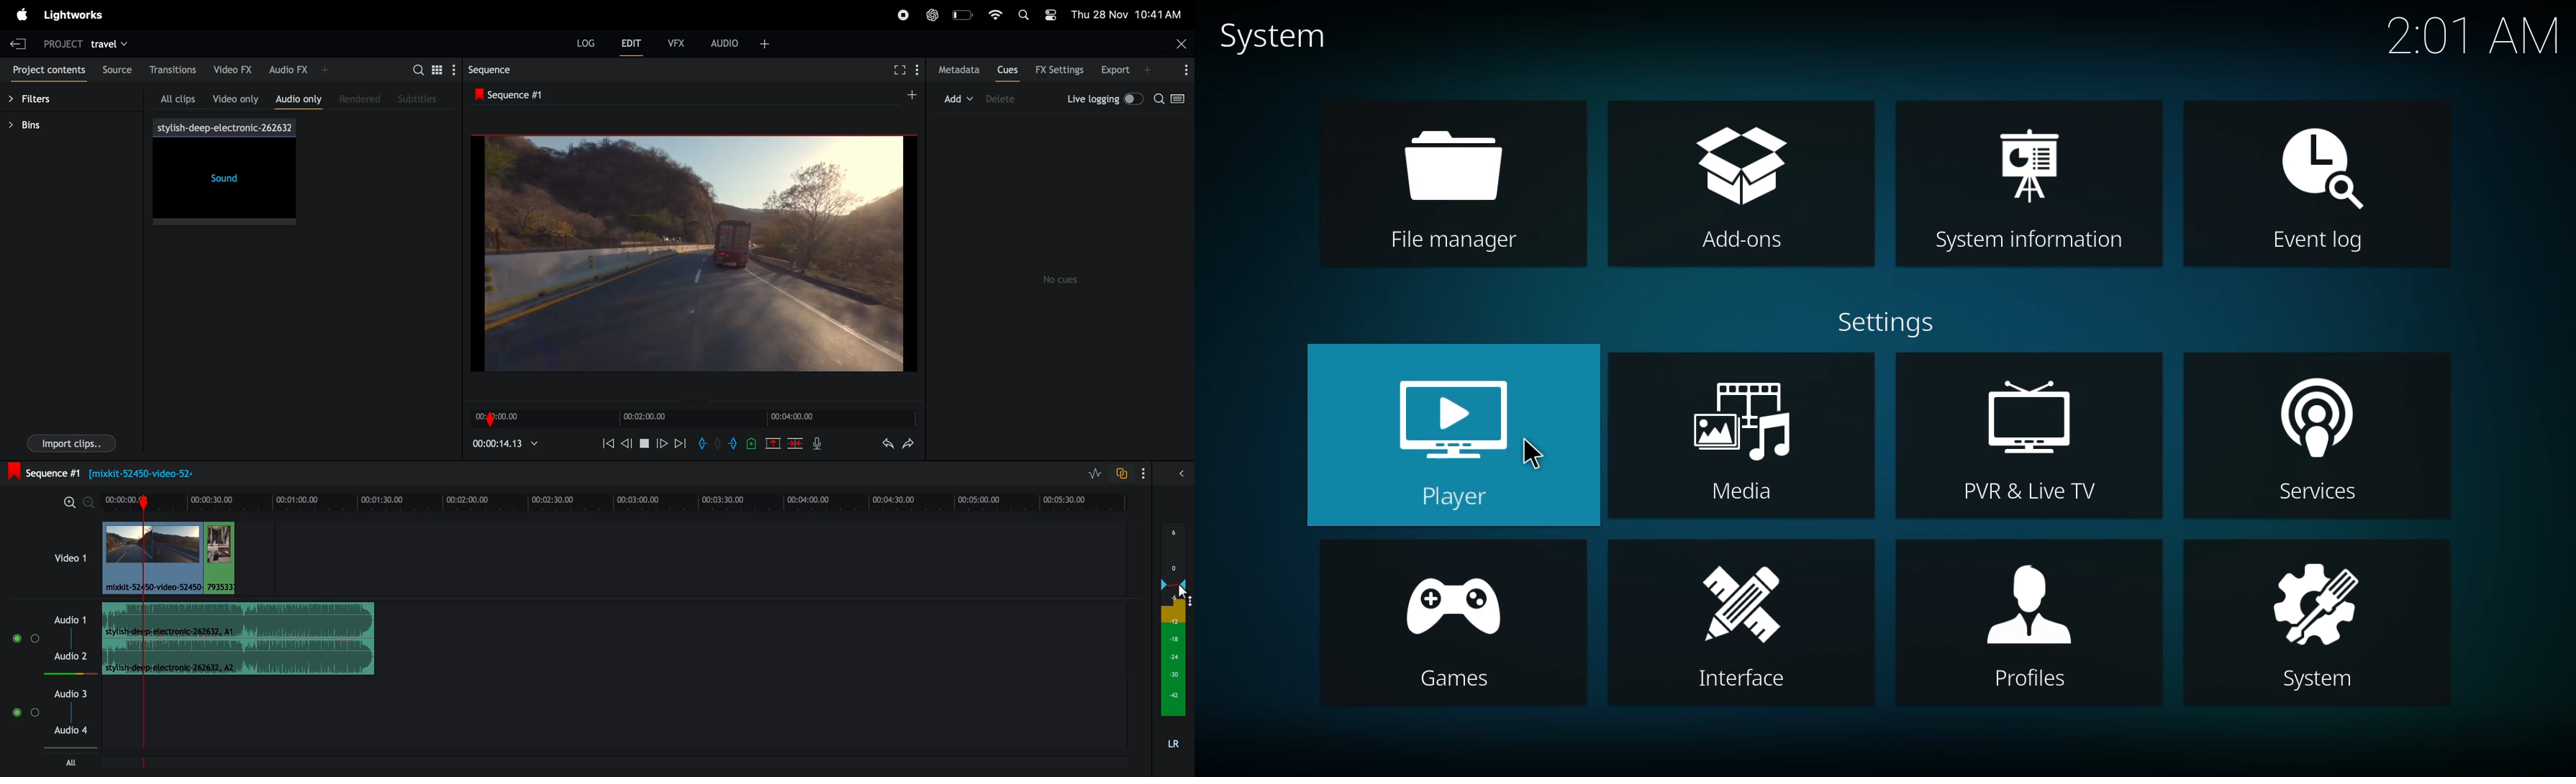 The image size is (2576, 784). Describe the element at coordinates (2310, 436) in the screenshot. I see `services` at that location.